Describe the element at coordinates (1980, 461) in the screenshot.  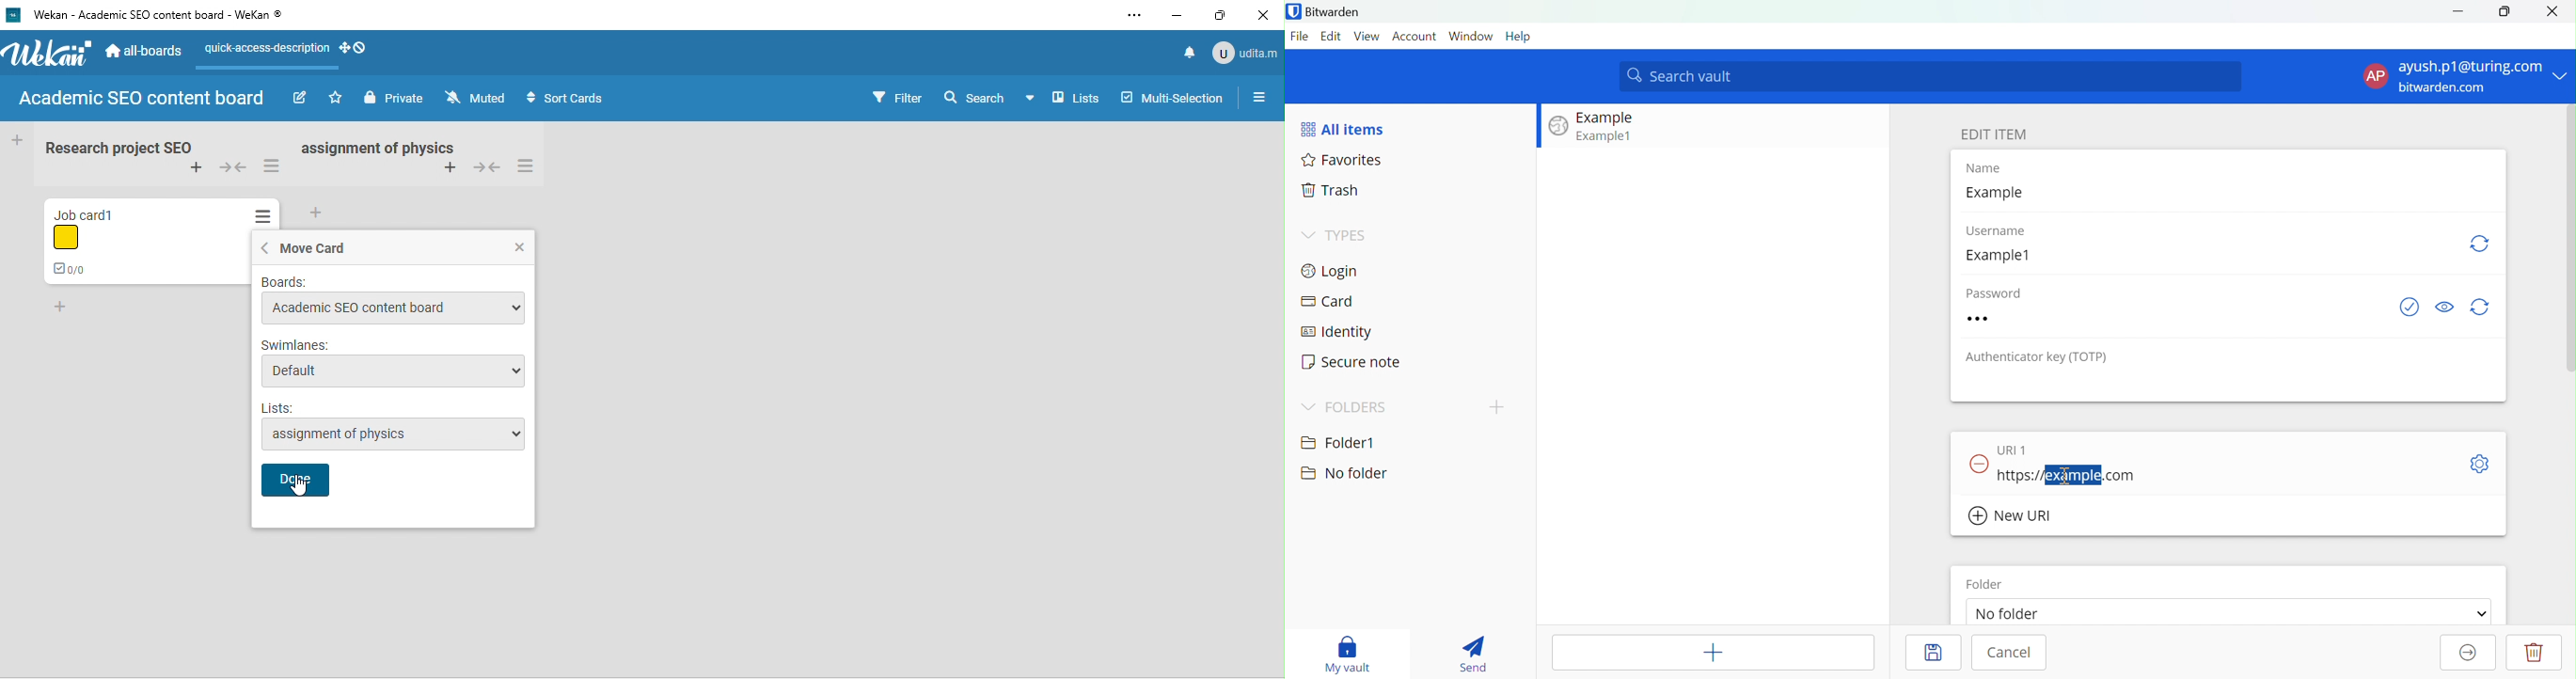
I see `Remove URL` at that location.